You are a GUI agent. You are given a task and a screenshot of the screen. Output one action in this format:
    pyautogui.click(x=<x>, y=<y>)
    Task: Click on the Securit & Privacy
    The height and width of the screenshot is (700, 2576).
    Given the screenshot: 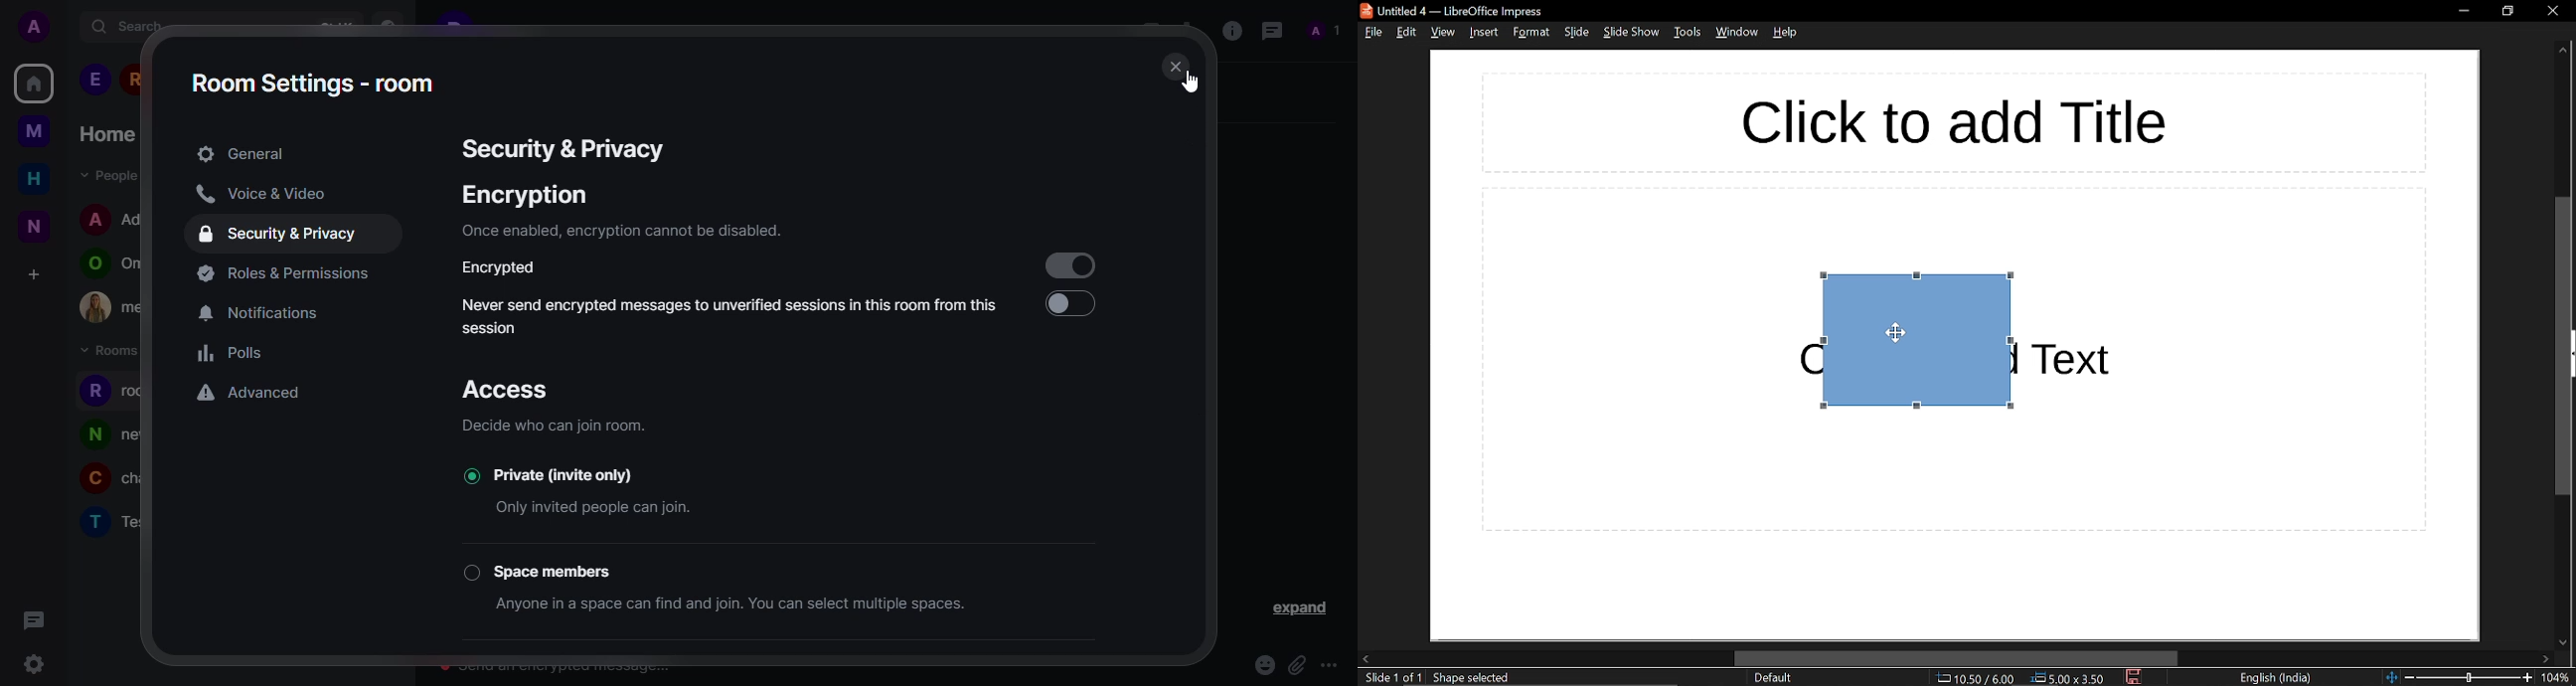 What is the action you would take?
    pyautogui.click(x=571, y=152)
    